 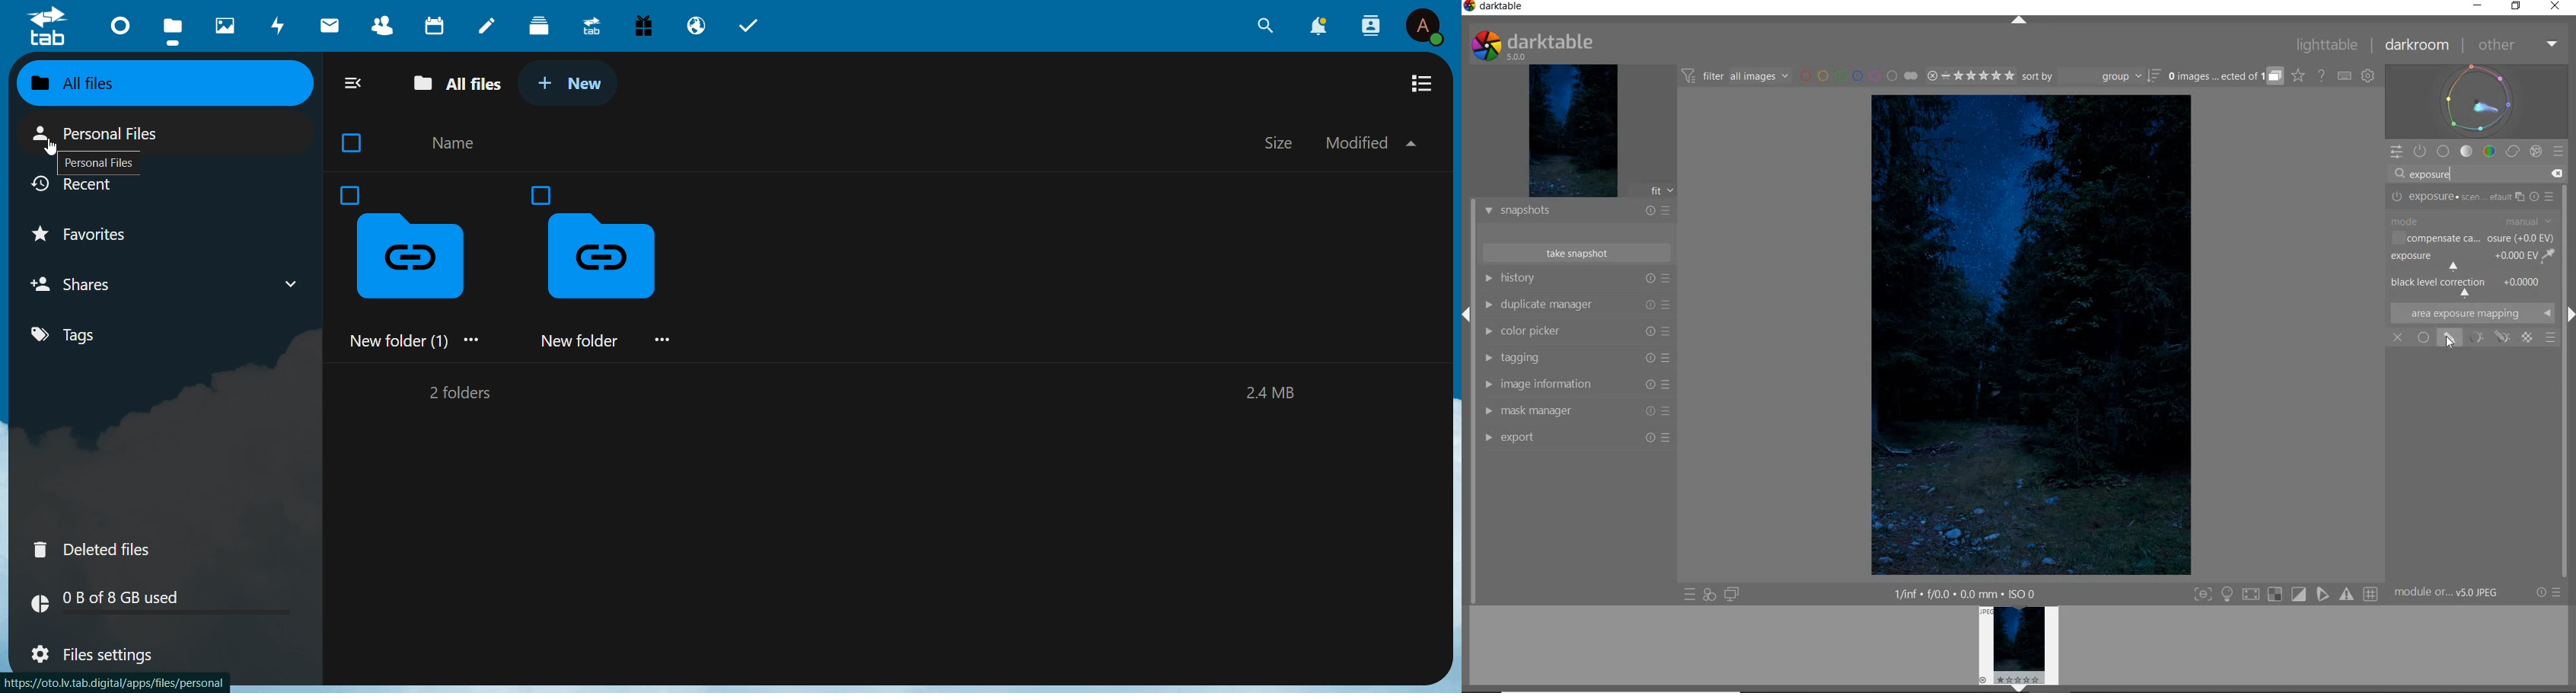 I want to click on memory, so click(x=1274, y=394).